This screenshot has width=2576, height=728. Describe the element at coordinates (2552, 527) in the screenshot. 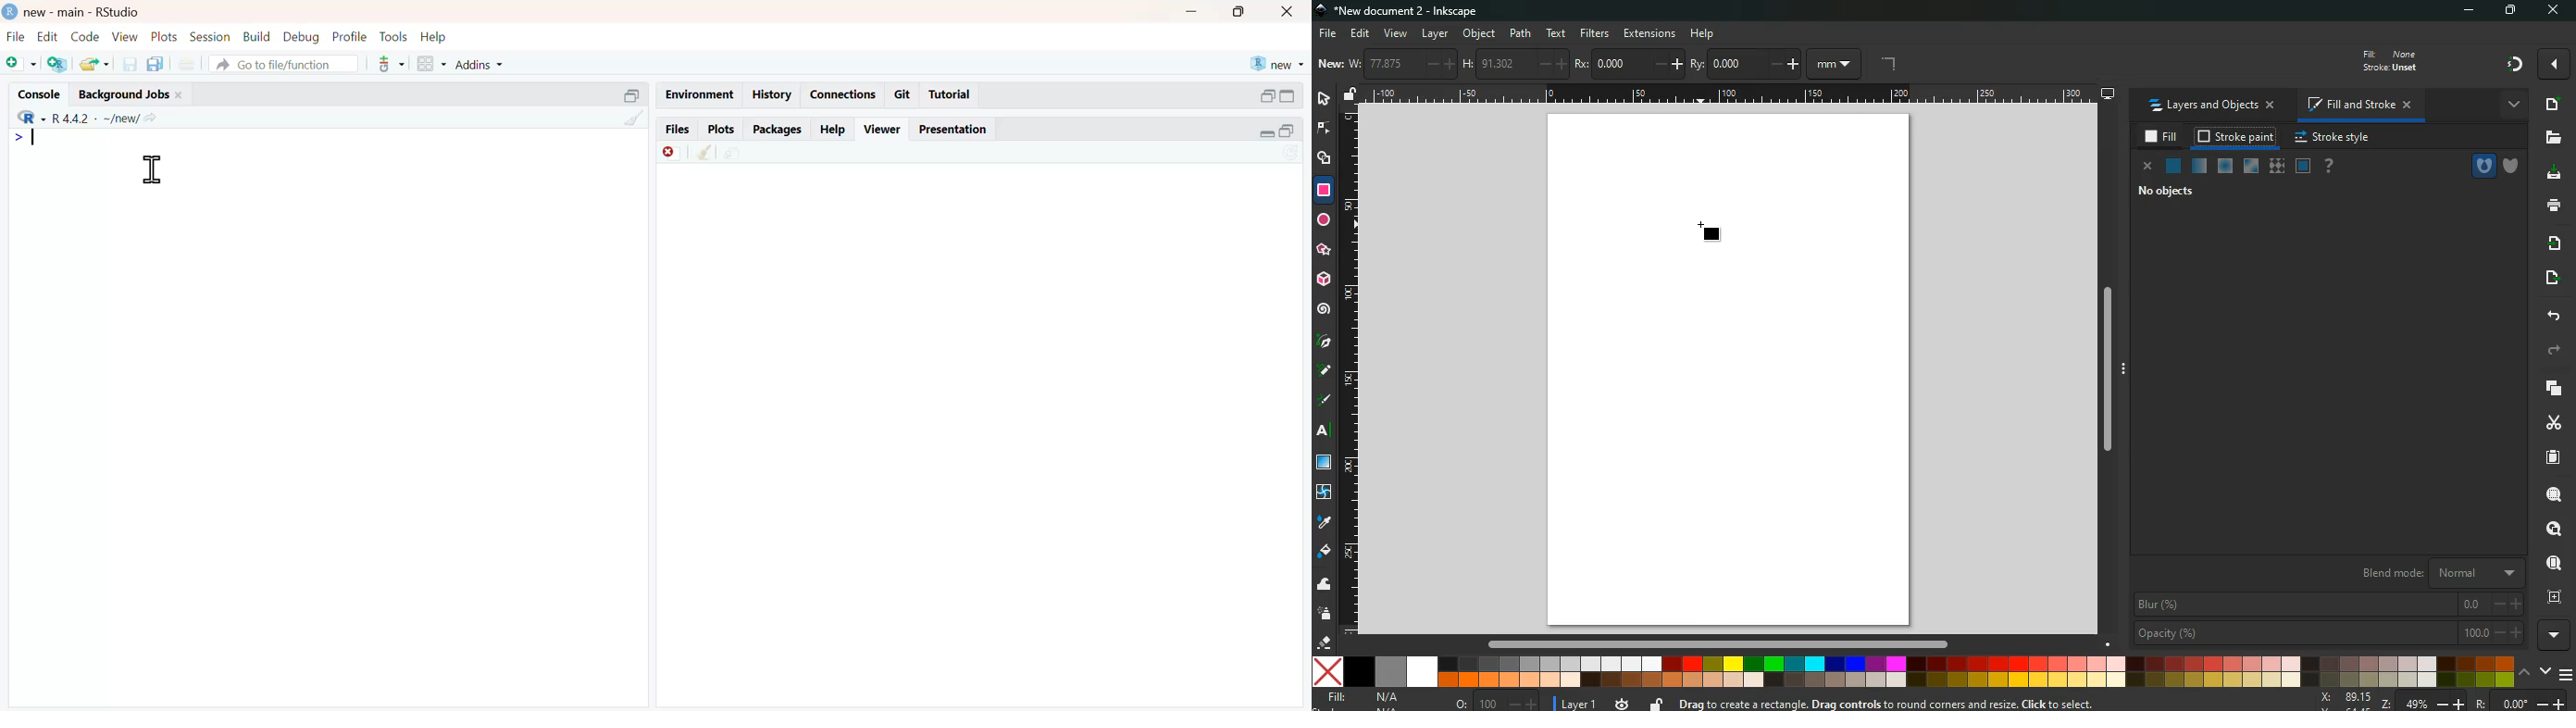

I see `lokk` at that location.